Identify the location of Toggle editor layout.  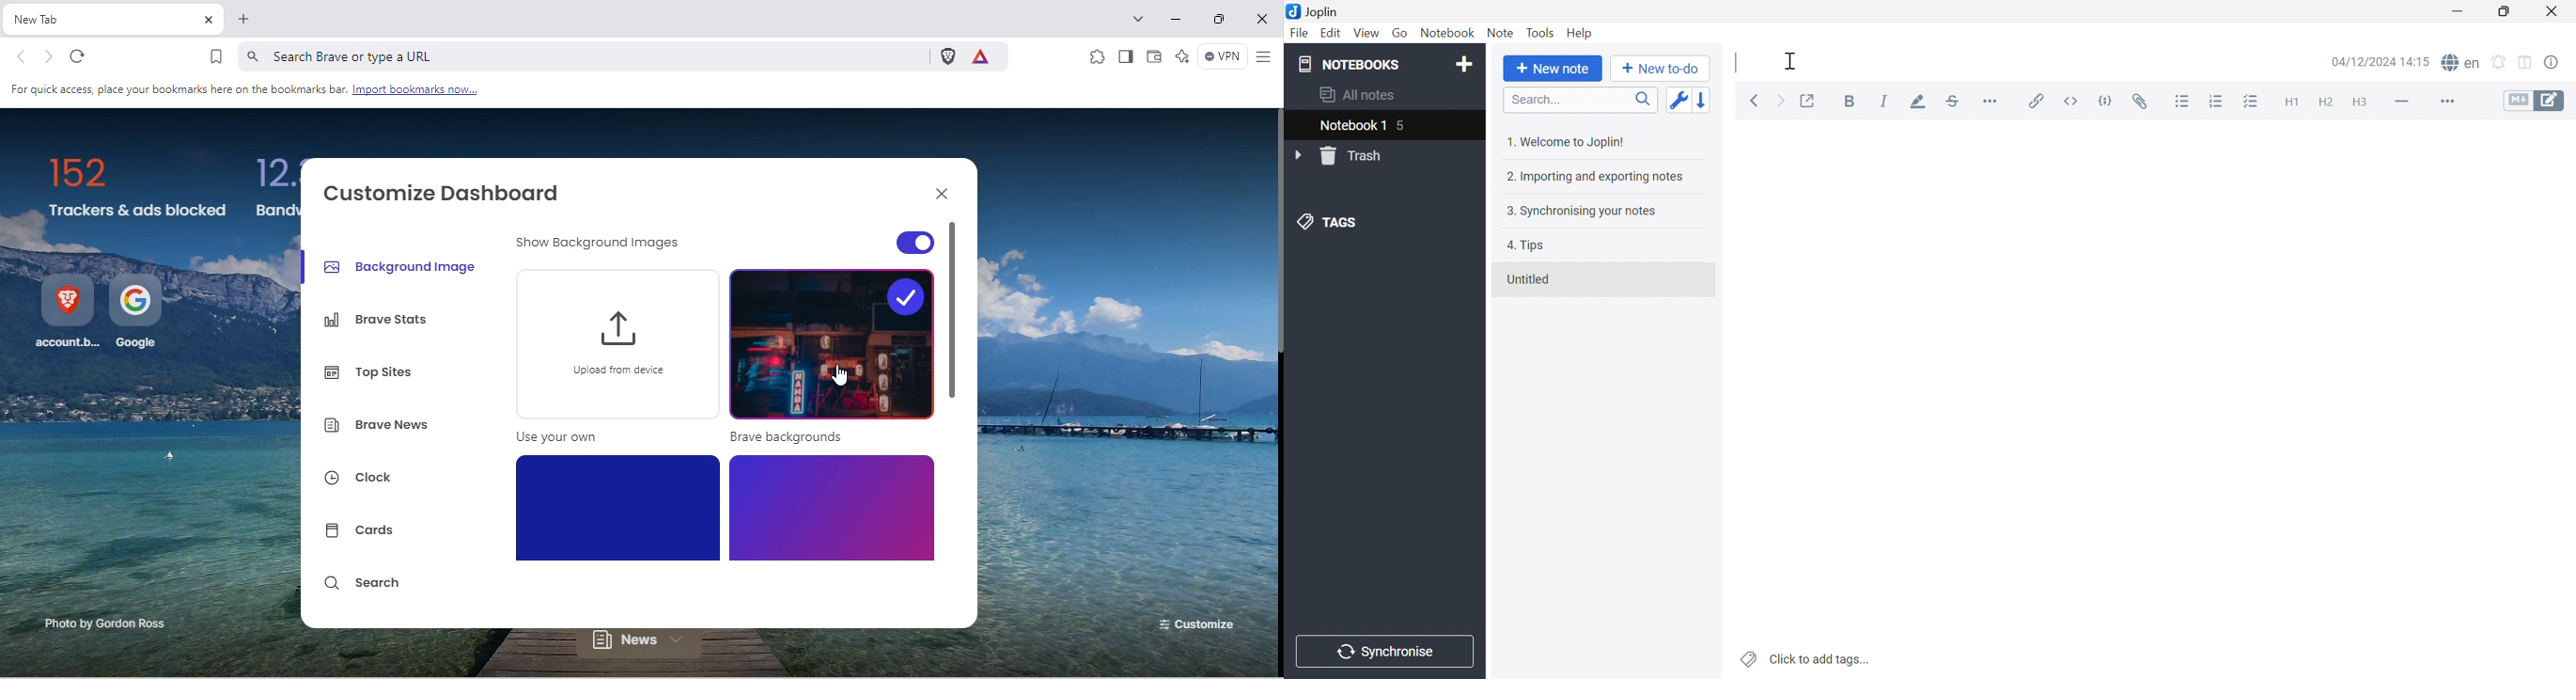
(2527, 63).